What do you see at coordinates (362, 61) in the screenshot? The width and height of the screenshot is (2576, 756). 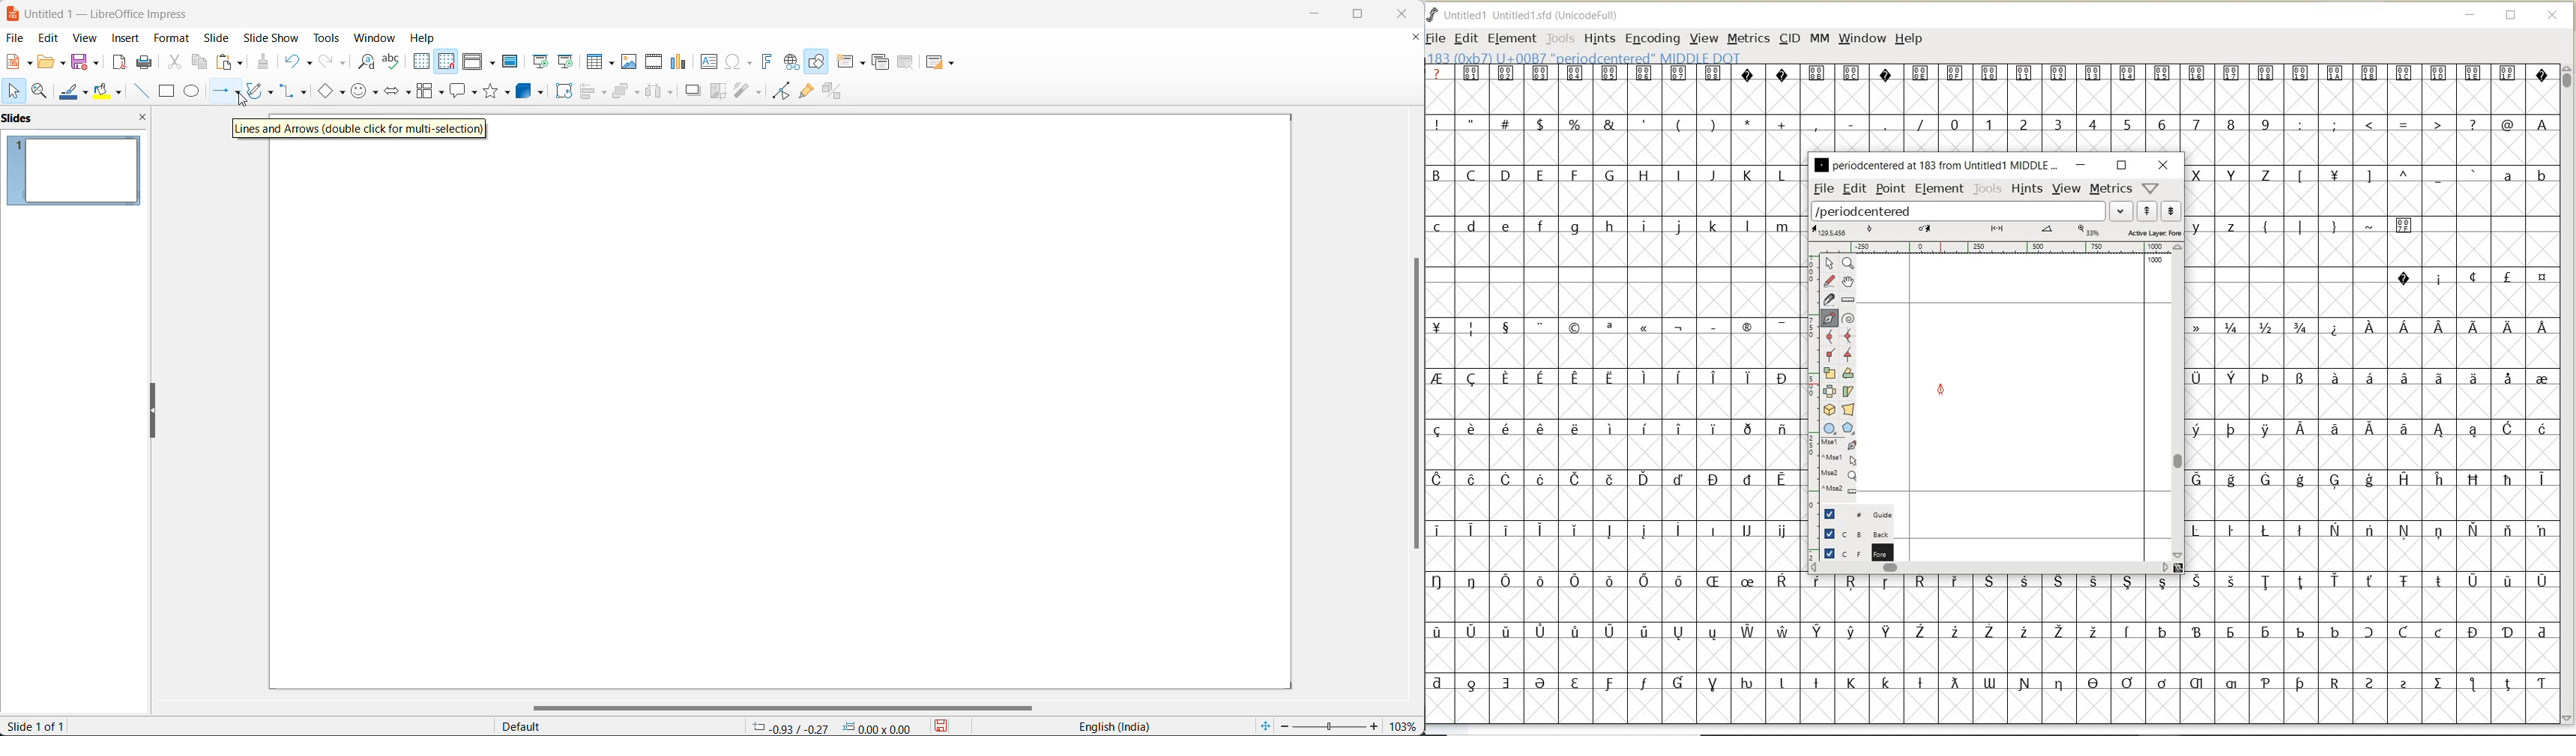 I see `find and replace` at bounding box center [362, 61].